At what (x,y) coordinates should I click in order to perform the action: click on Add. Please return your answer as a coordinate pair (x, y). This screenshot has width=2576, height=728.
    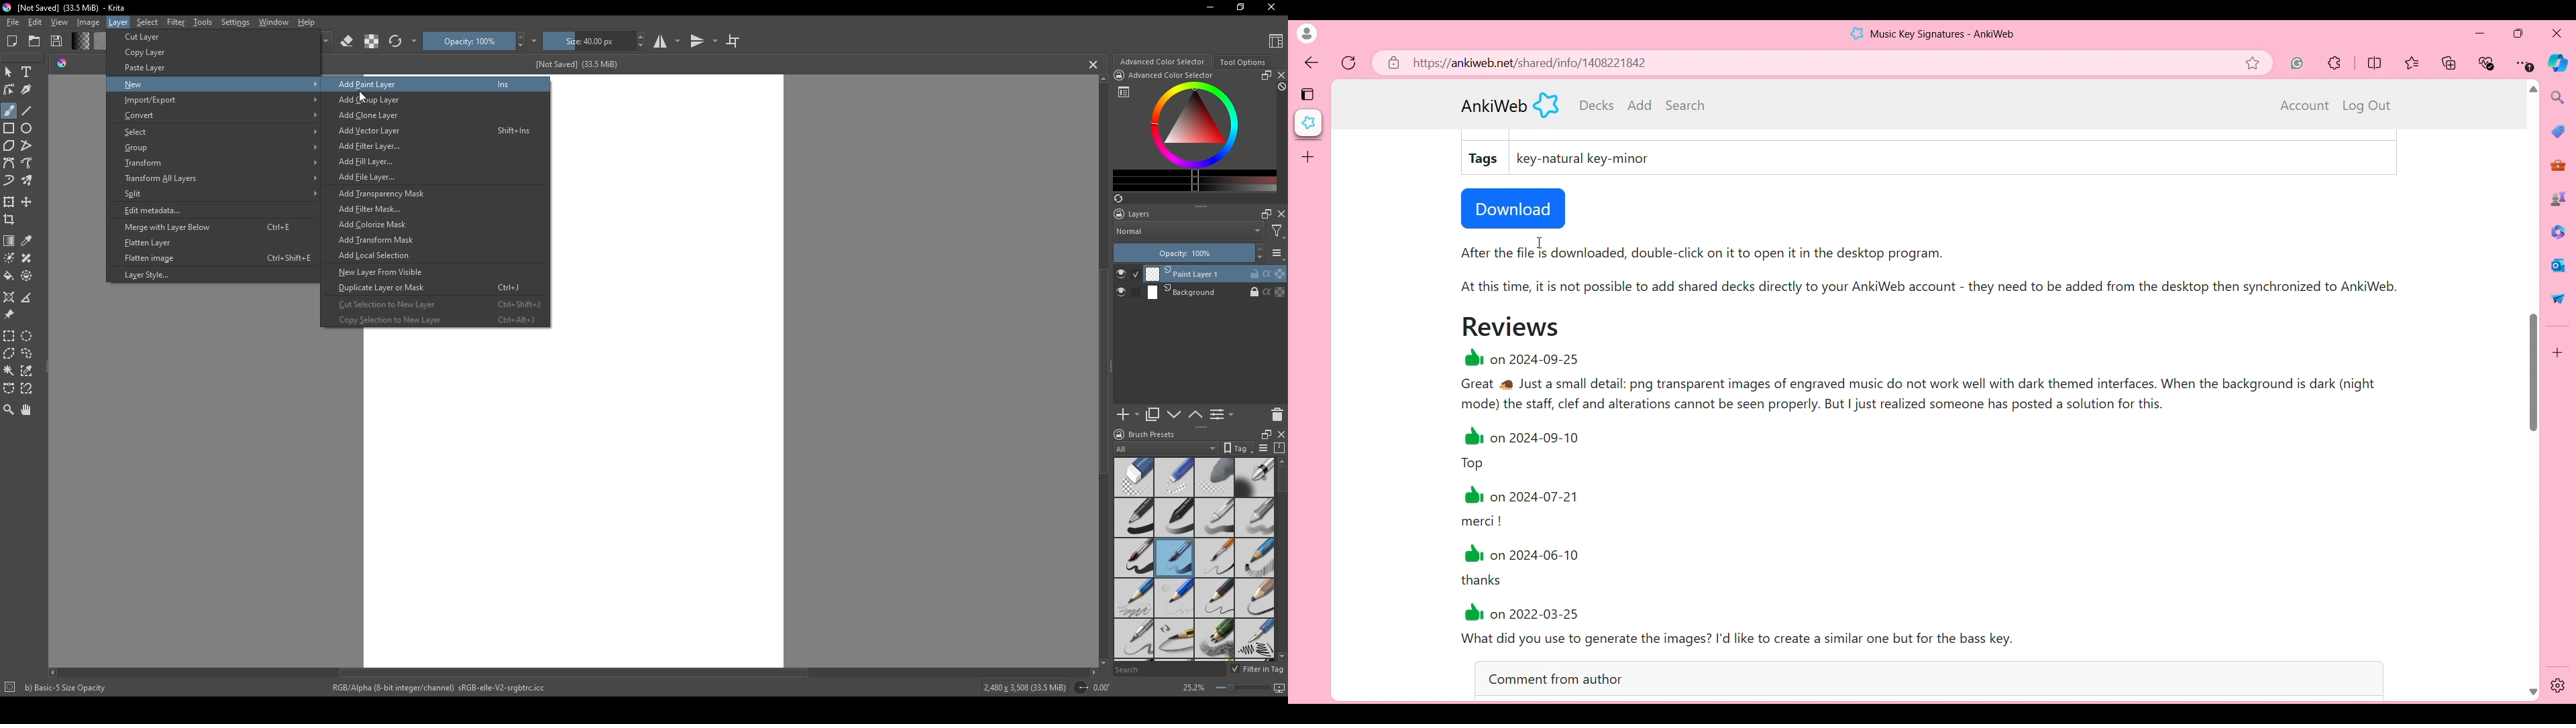
    Looking at the image, I should click on (1640, 105).